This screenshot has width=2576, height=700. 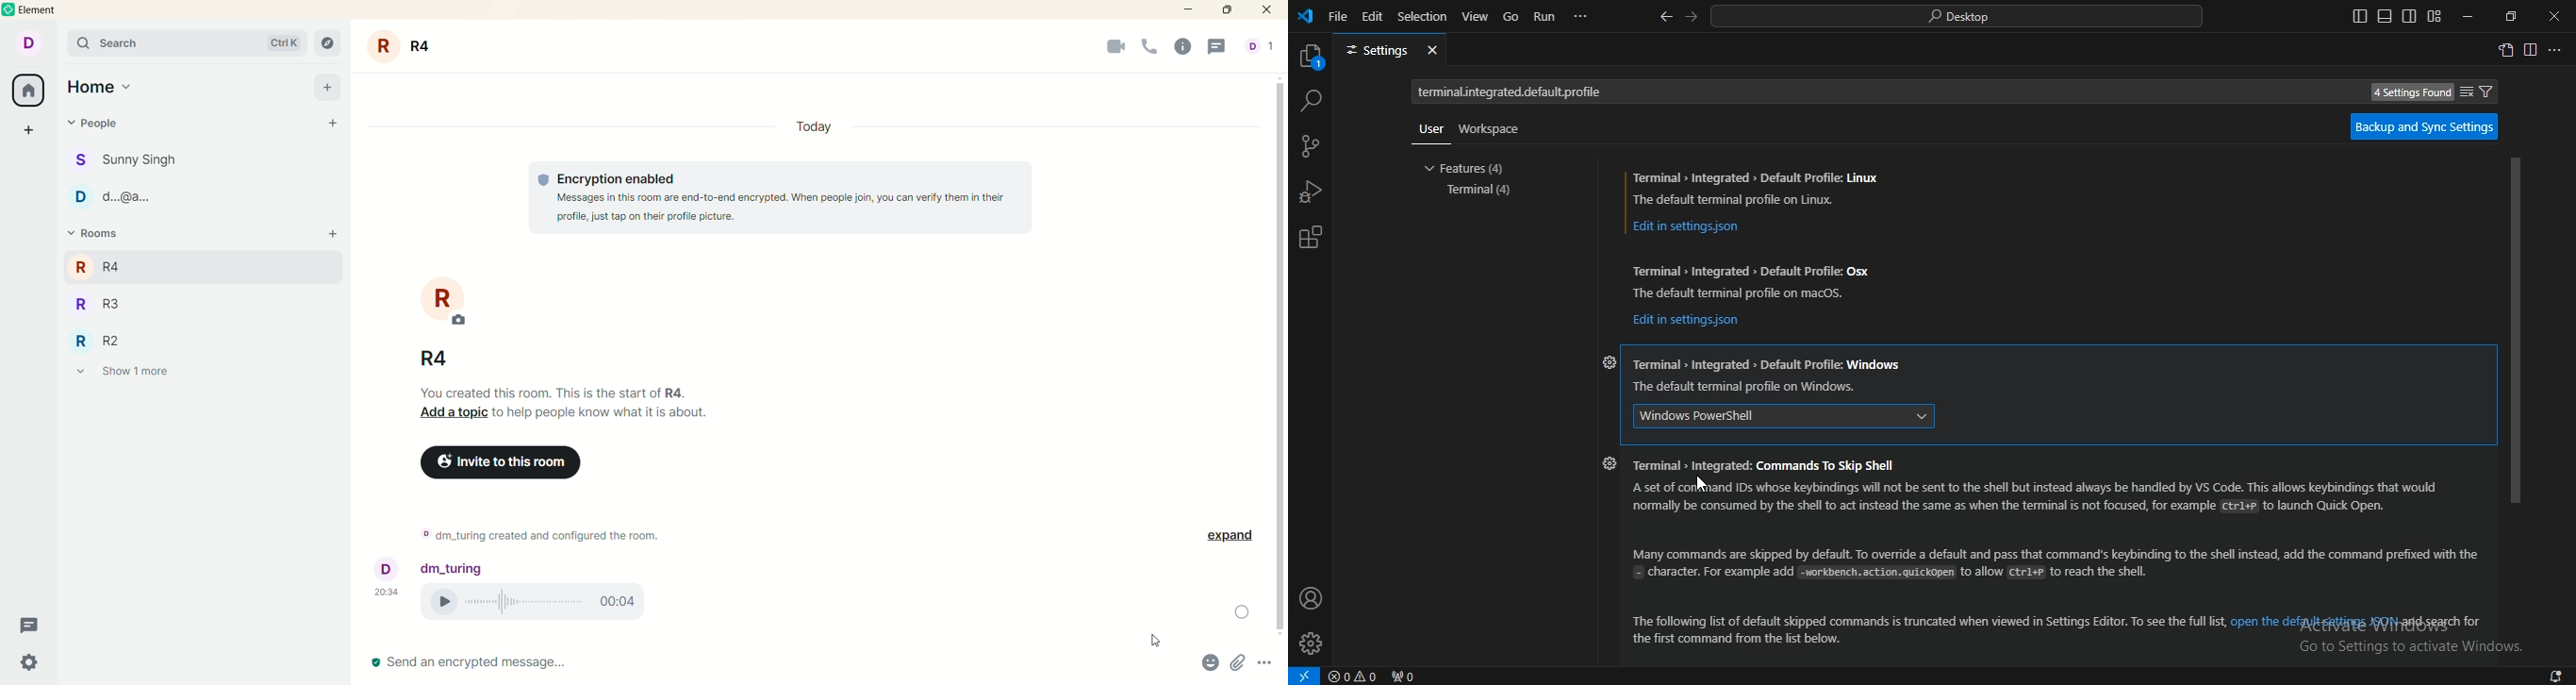 I want to click on show 1 more, so click(x=123, y=374).